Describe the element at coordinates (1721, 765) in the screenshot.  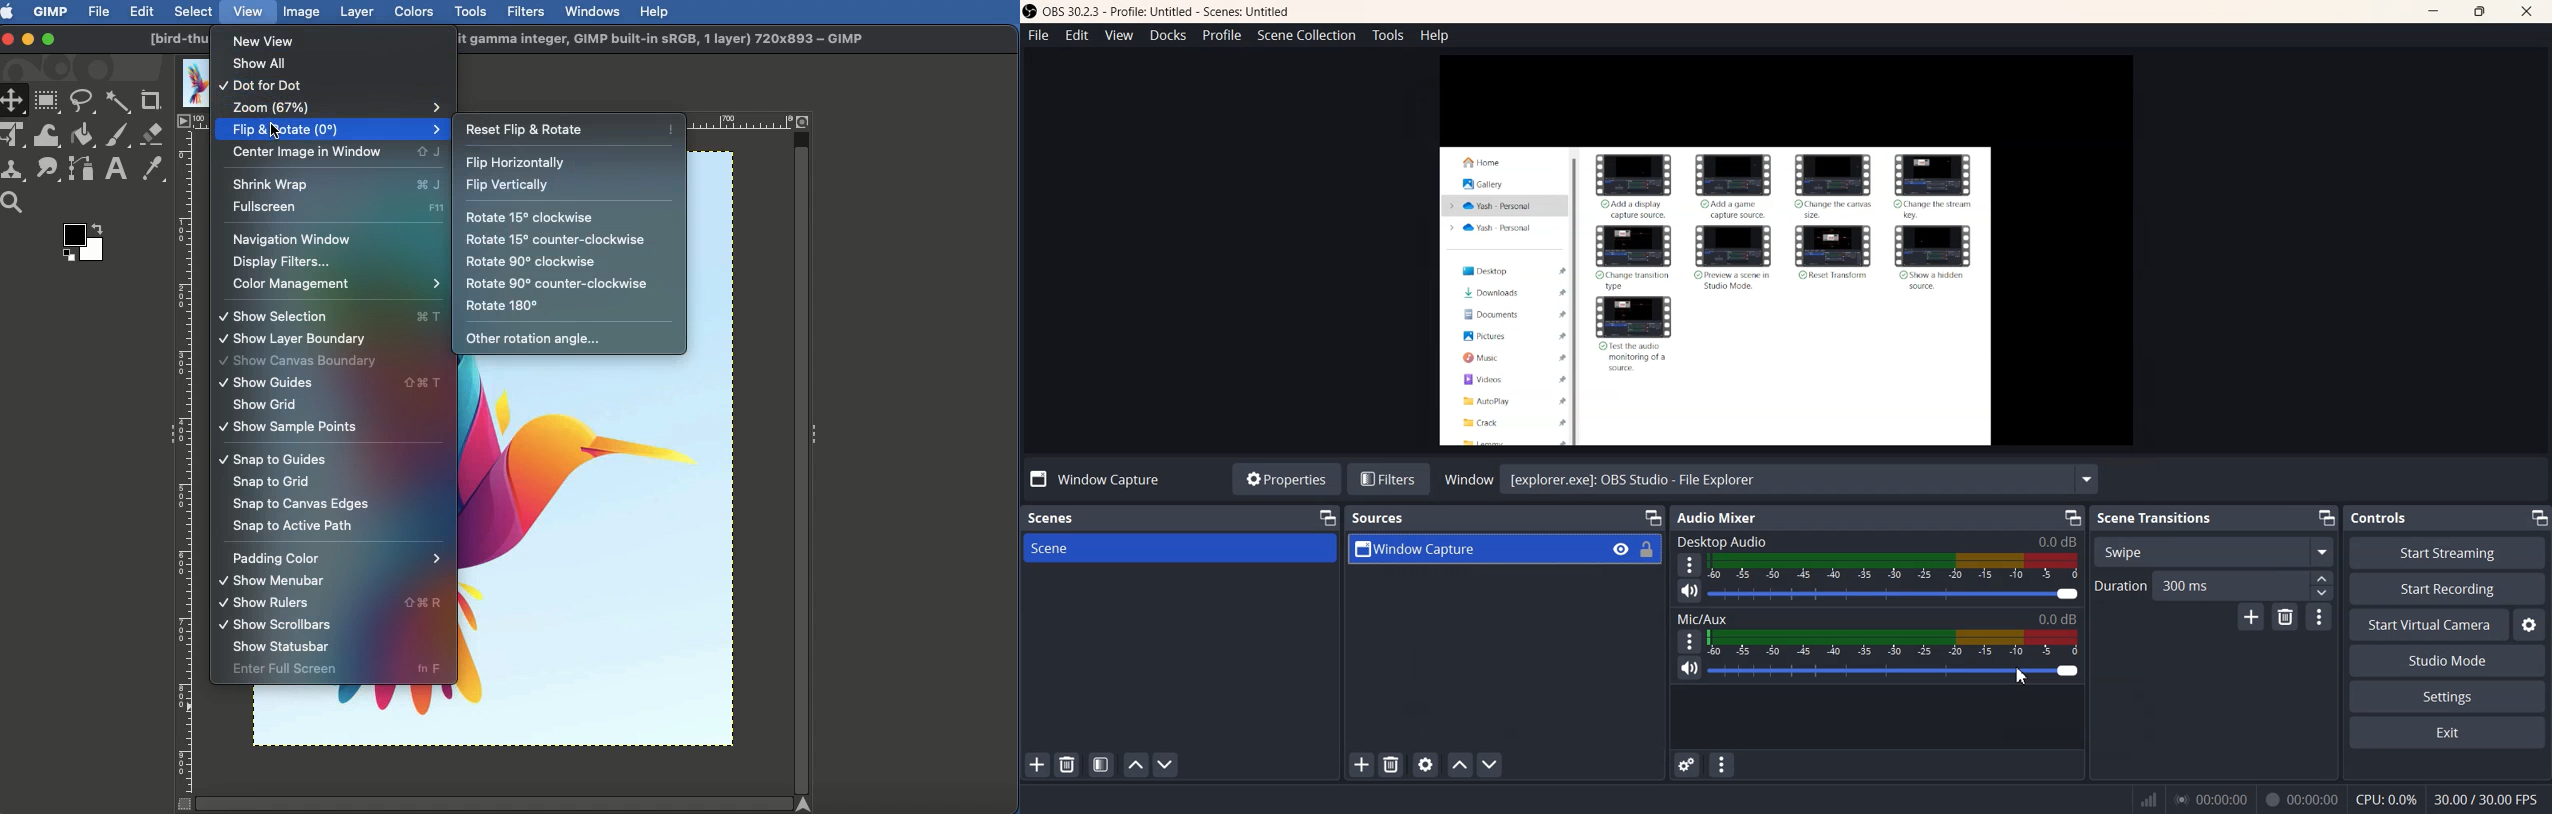
I see `Audio mixer menu` at that location.